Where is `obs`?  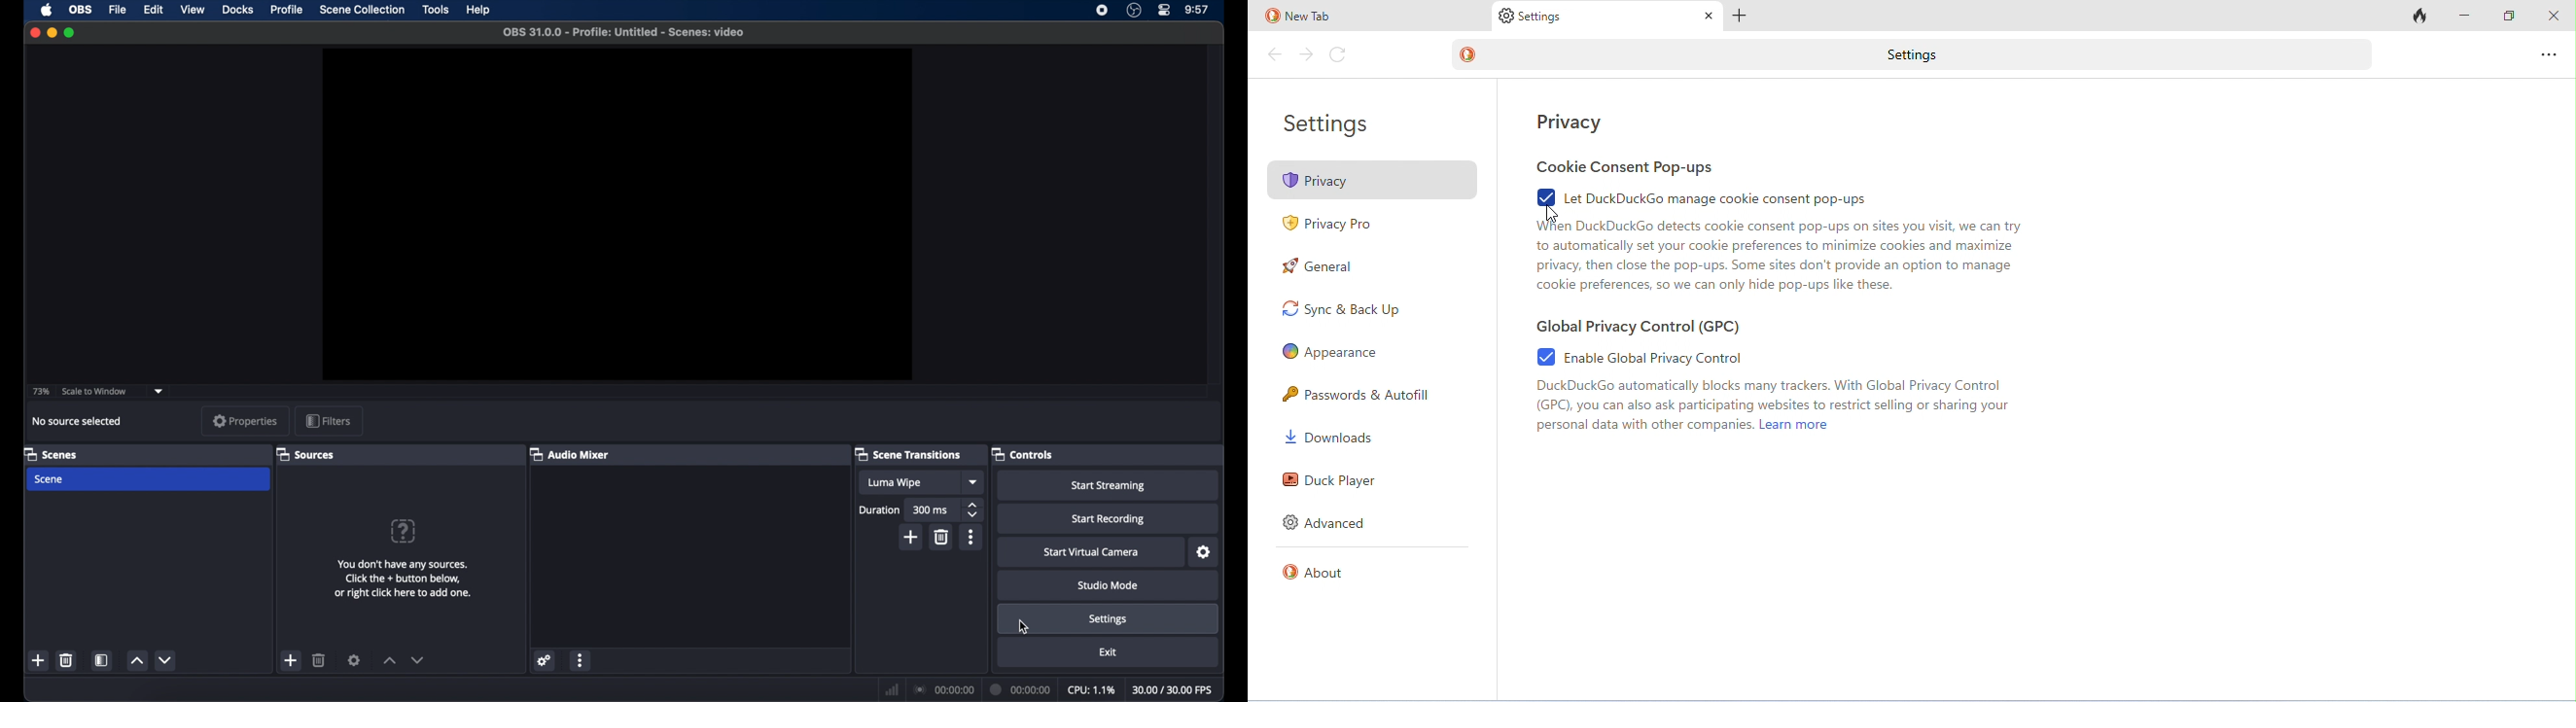
obs is located at coordinates (79, 10).